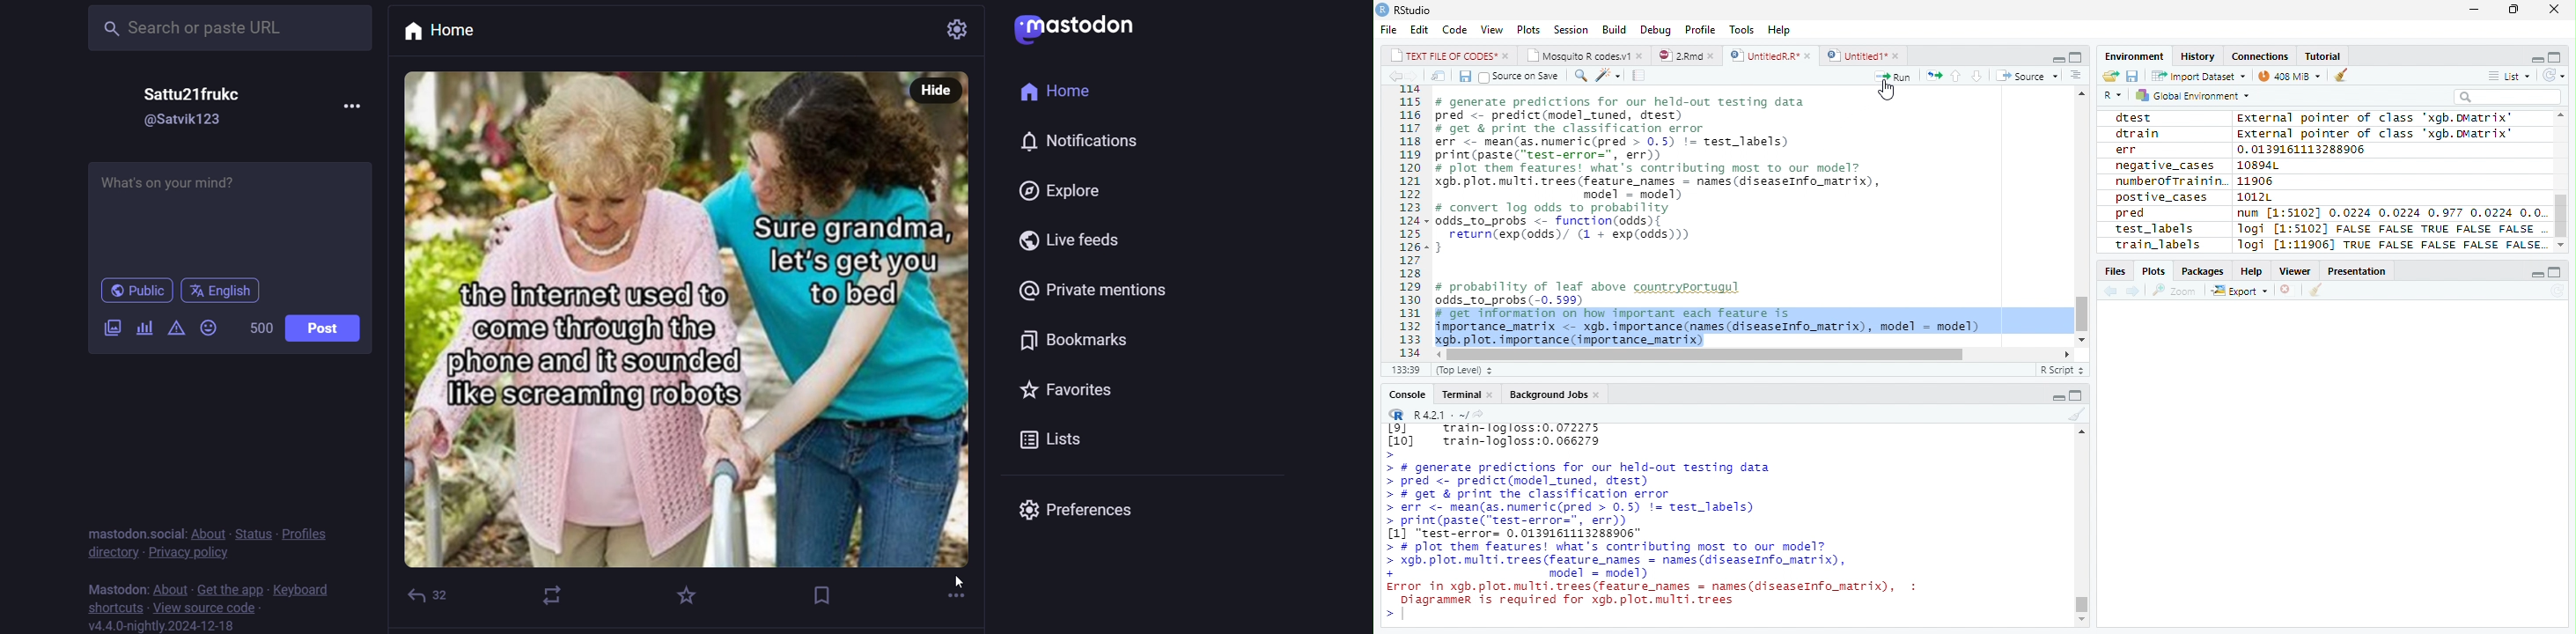 This screenshot has height=644, width=2576. Describe the element at coordinates (2304, 149) in the screenshot. I see `0.0139161113288906` at that location.